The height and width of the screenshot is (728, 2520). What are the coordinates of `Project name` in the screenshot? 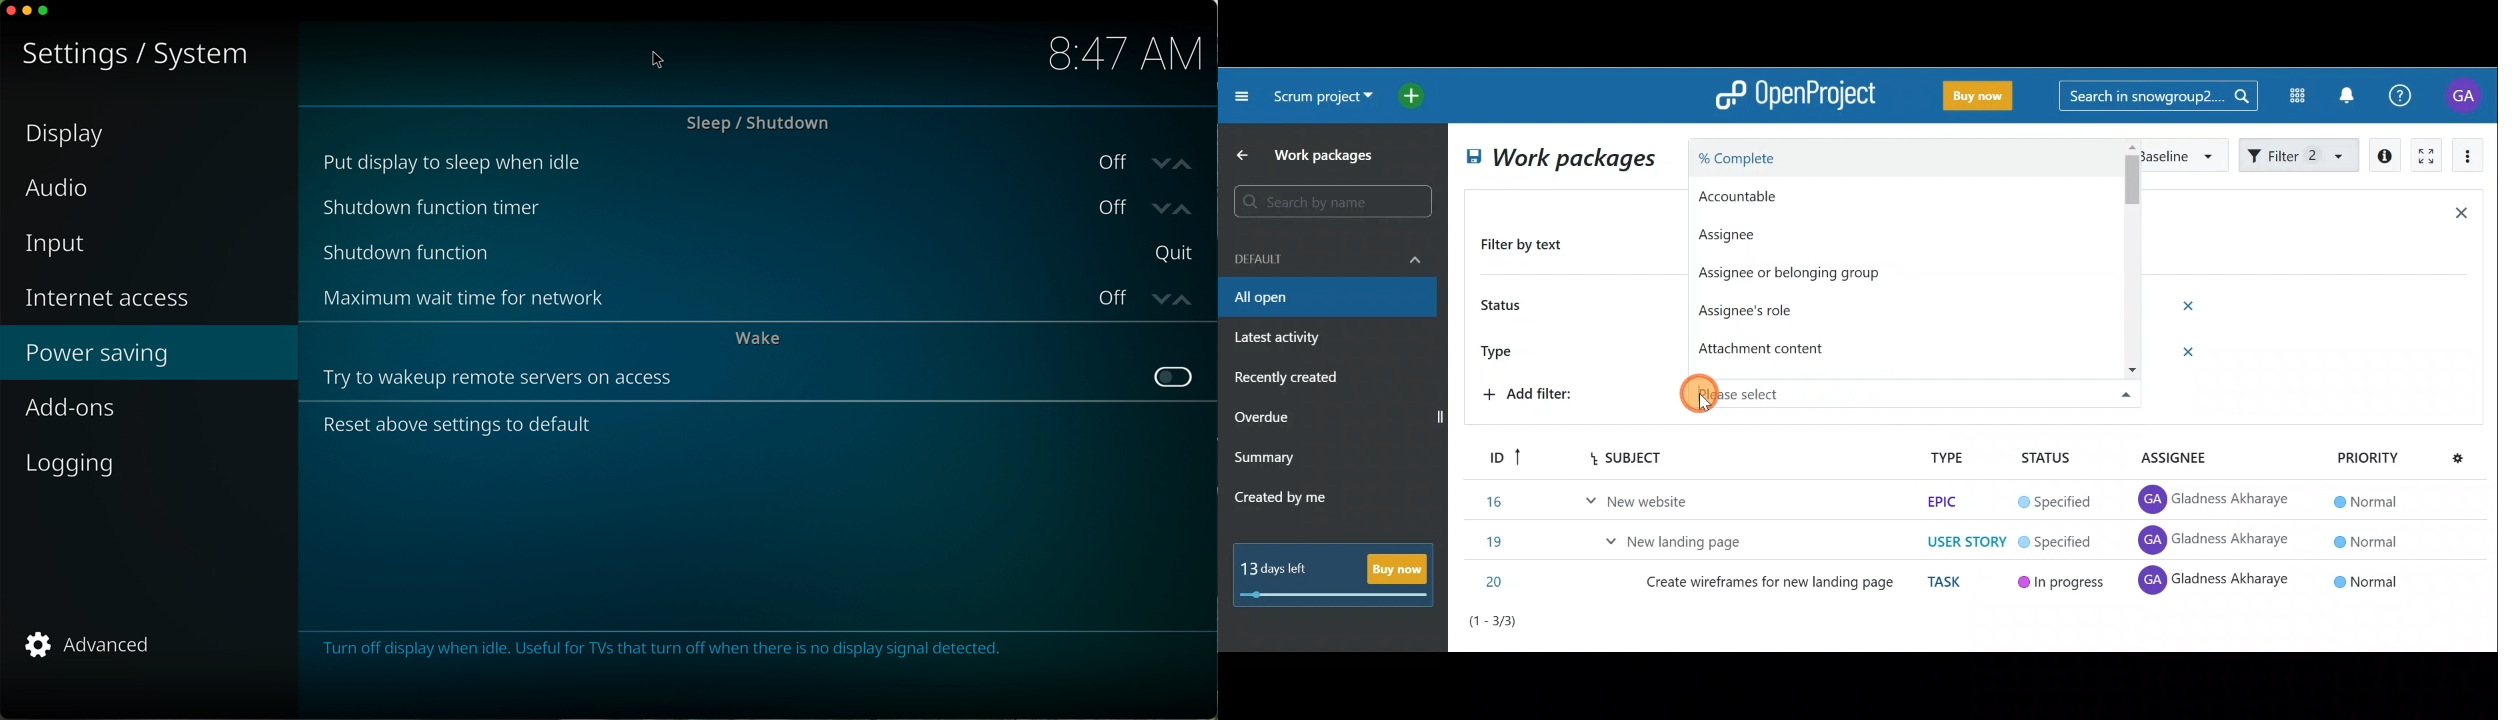 It's located at (1320, 98).